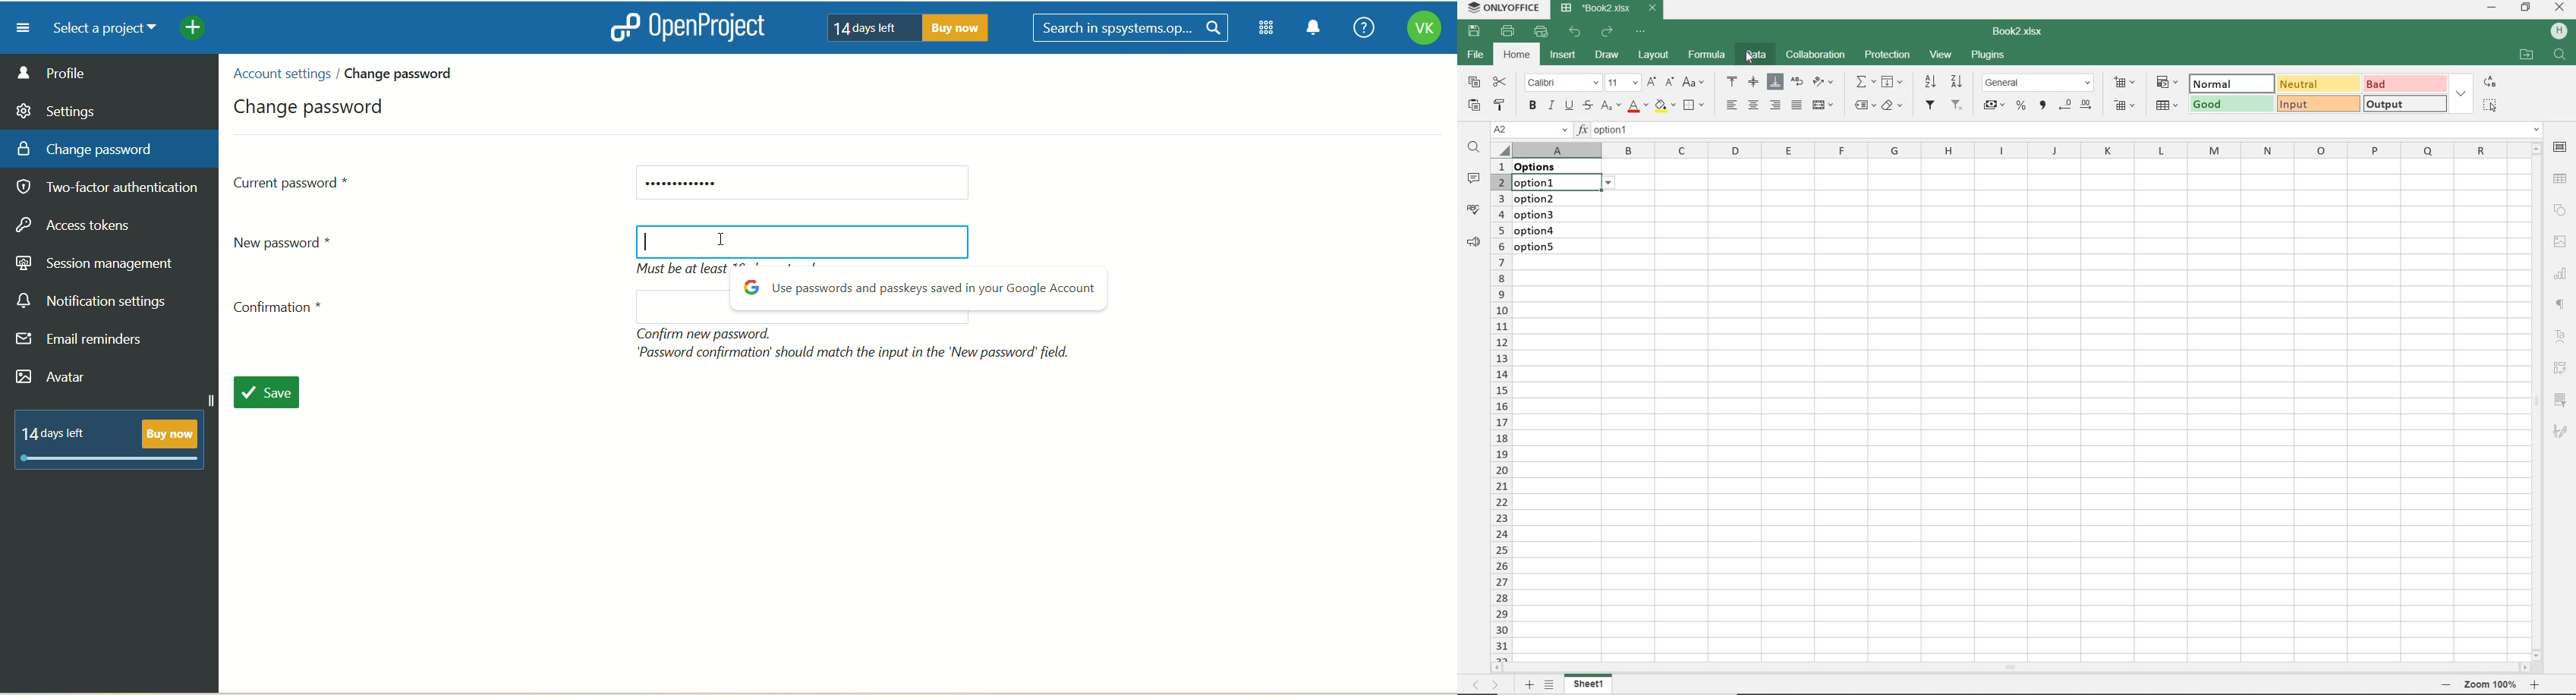 The width and height of the screenshot is (2576, 700). What do you see at coordinates (2526, 9) in the screenshot?
I see `RESTORE DOWN` at bounding box center [2526, 9].